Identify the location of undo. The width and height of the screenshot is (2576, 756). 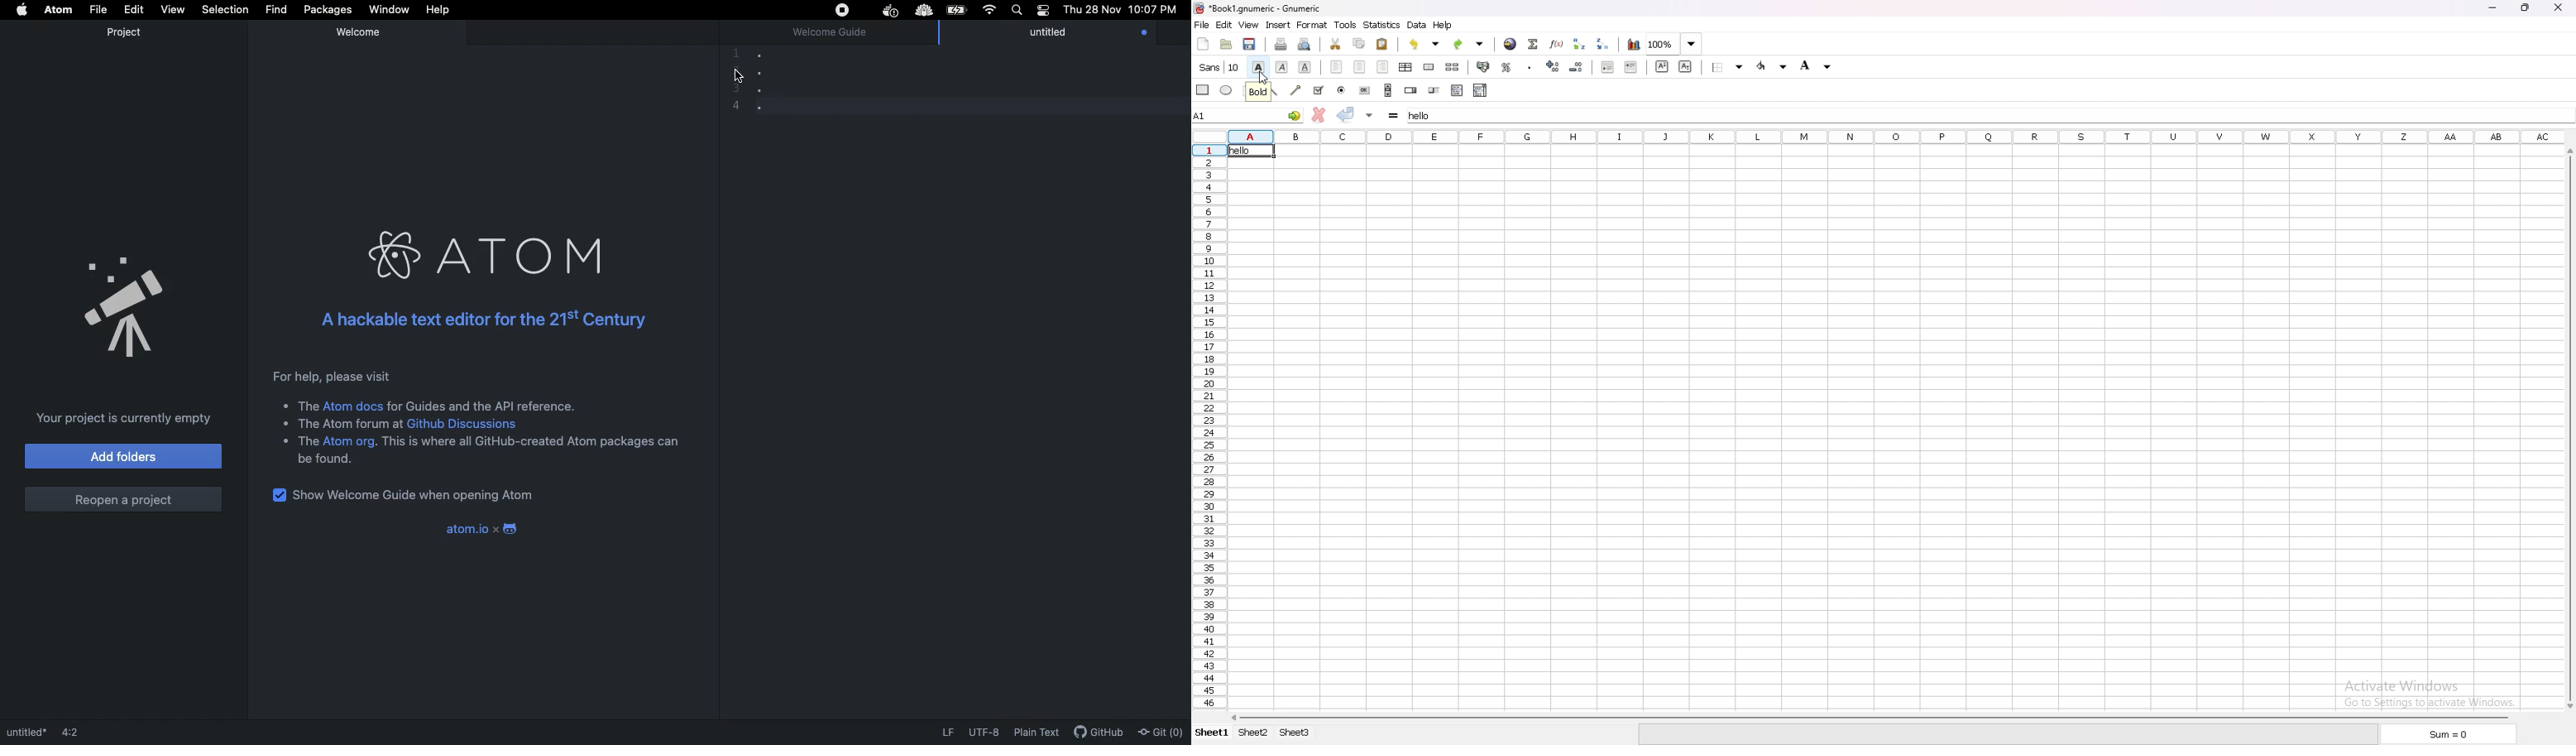
(1424, 45).